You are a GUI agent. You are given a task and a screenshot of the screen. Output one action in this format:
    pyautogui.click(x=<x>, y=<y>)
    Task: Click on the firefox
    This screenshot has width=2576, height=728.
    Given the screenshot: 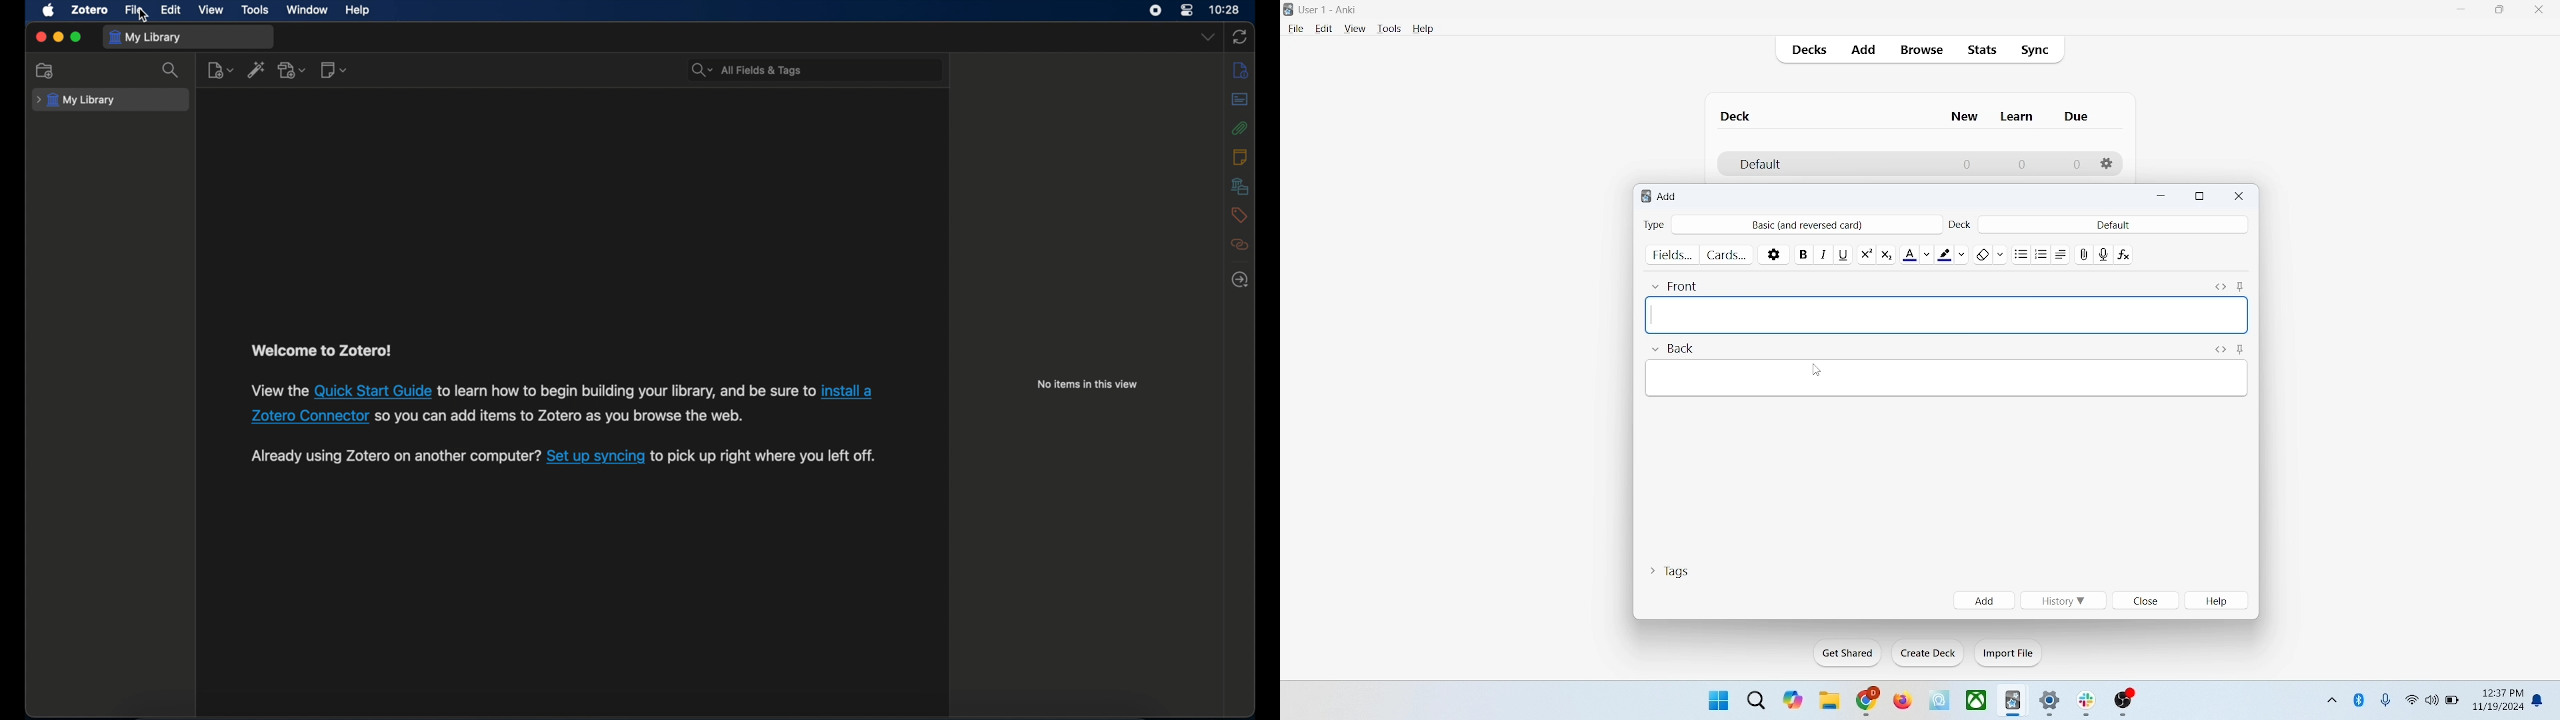 What is the action you would take?
    pyautogui.click(x=1902, y=701)
    